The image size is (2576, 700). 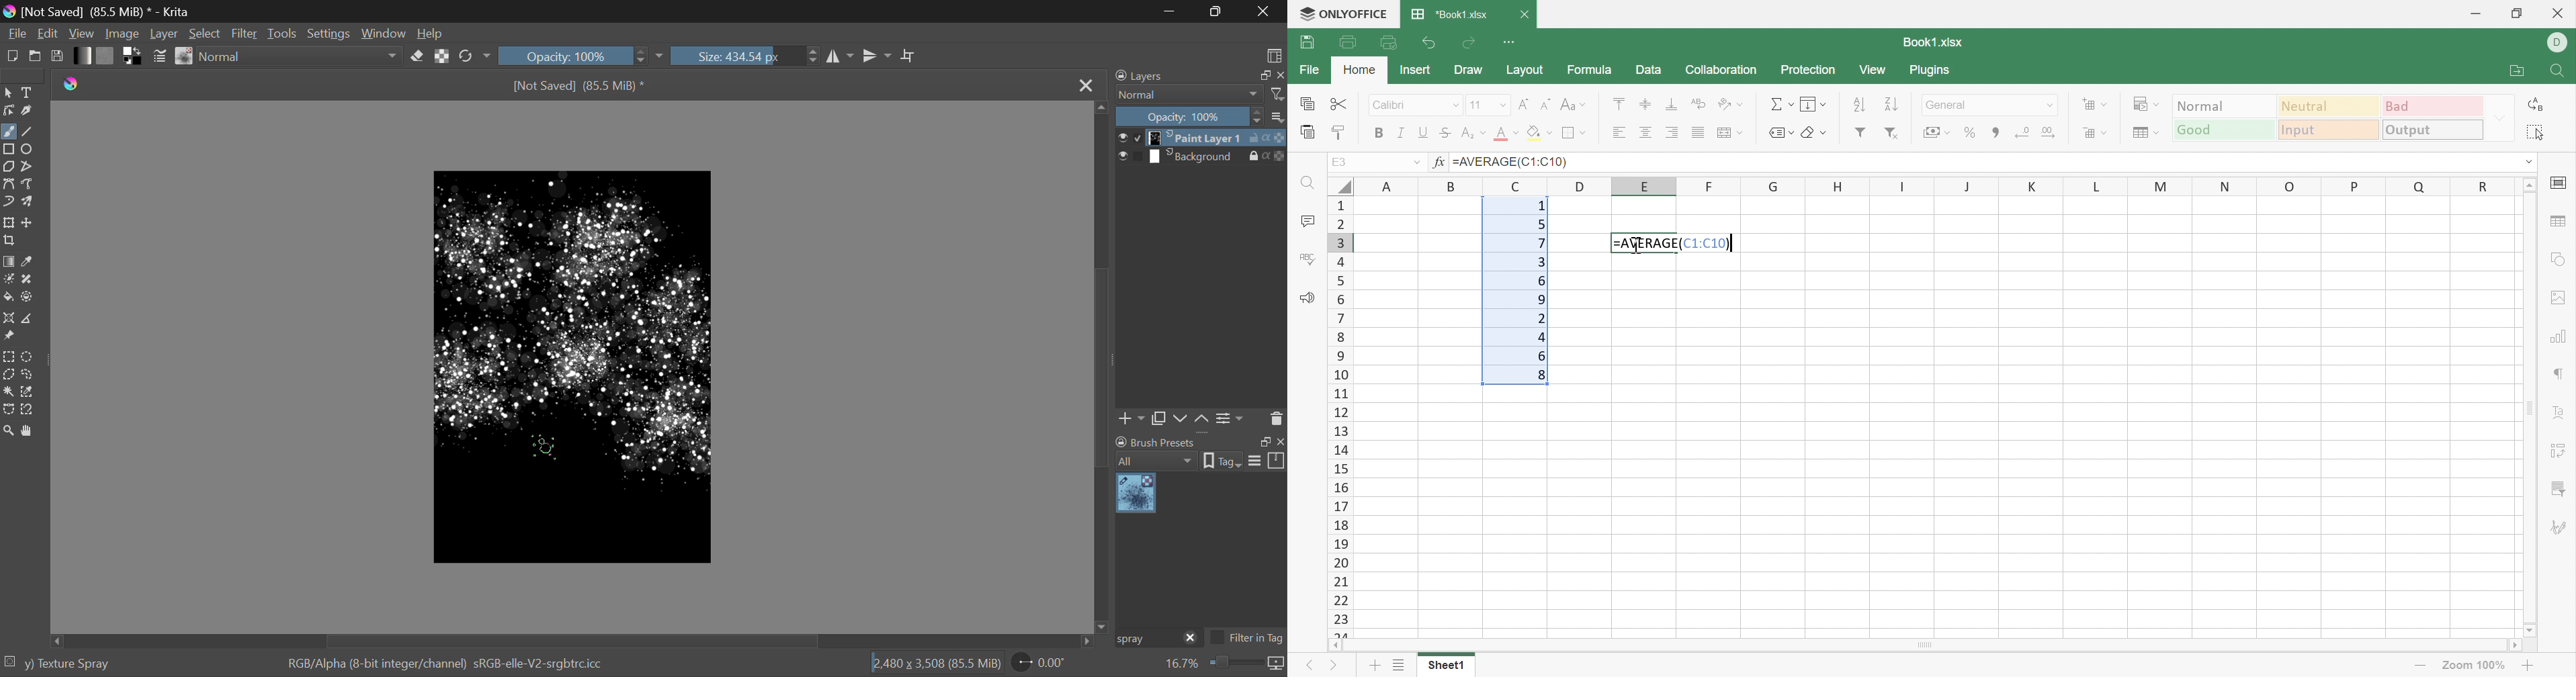 What do you see at coordinates (116, 11) in the screenshot?
I see `[Not Saved] (69.2 MiB) * - Krita` at bounding box center [116, 11].